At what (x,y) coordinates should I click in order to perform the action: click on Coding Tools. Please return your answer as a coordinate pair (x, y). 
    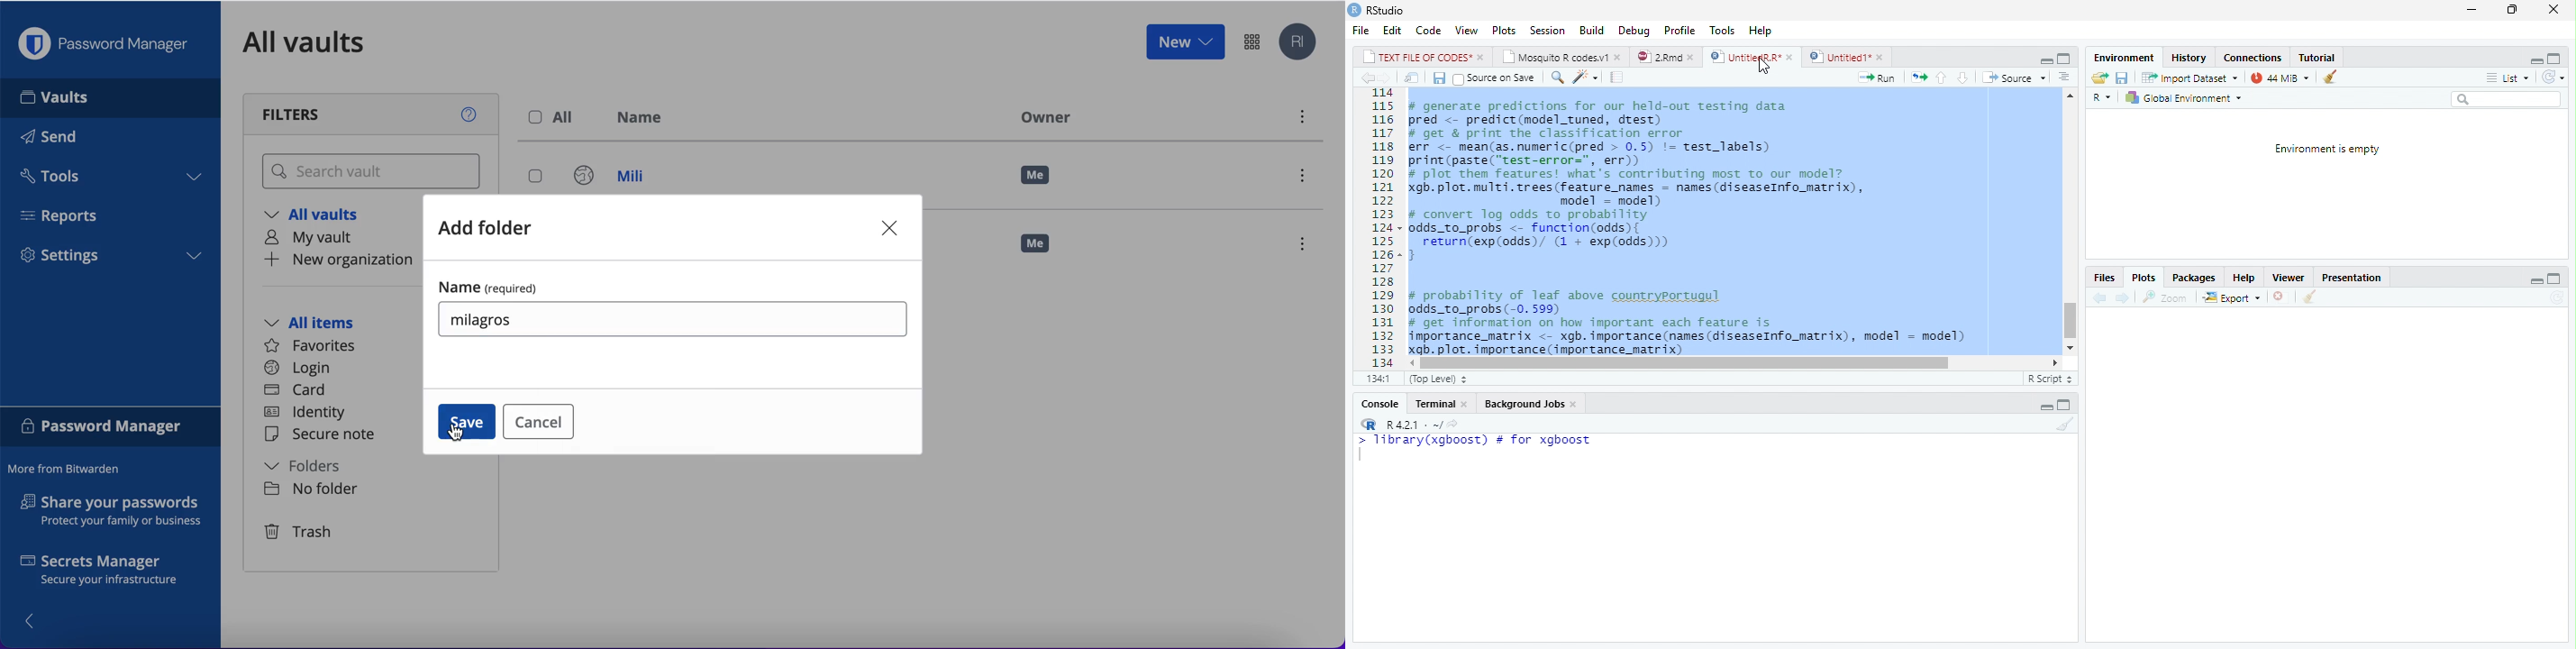
    Looking at the image, I should click on (1585, 76).